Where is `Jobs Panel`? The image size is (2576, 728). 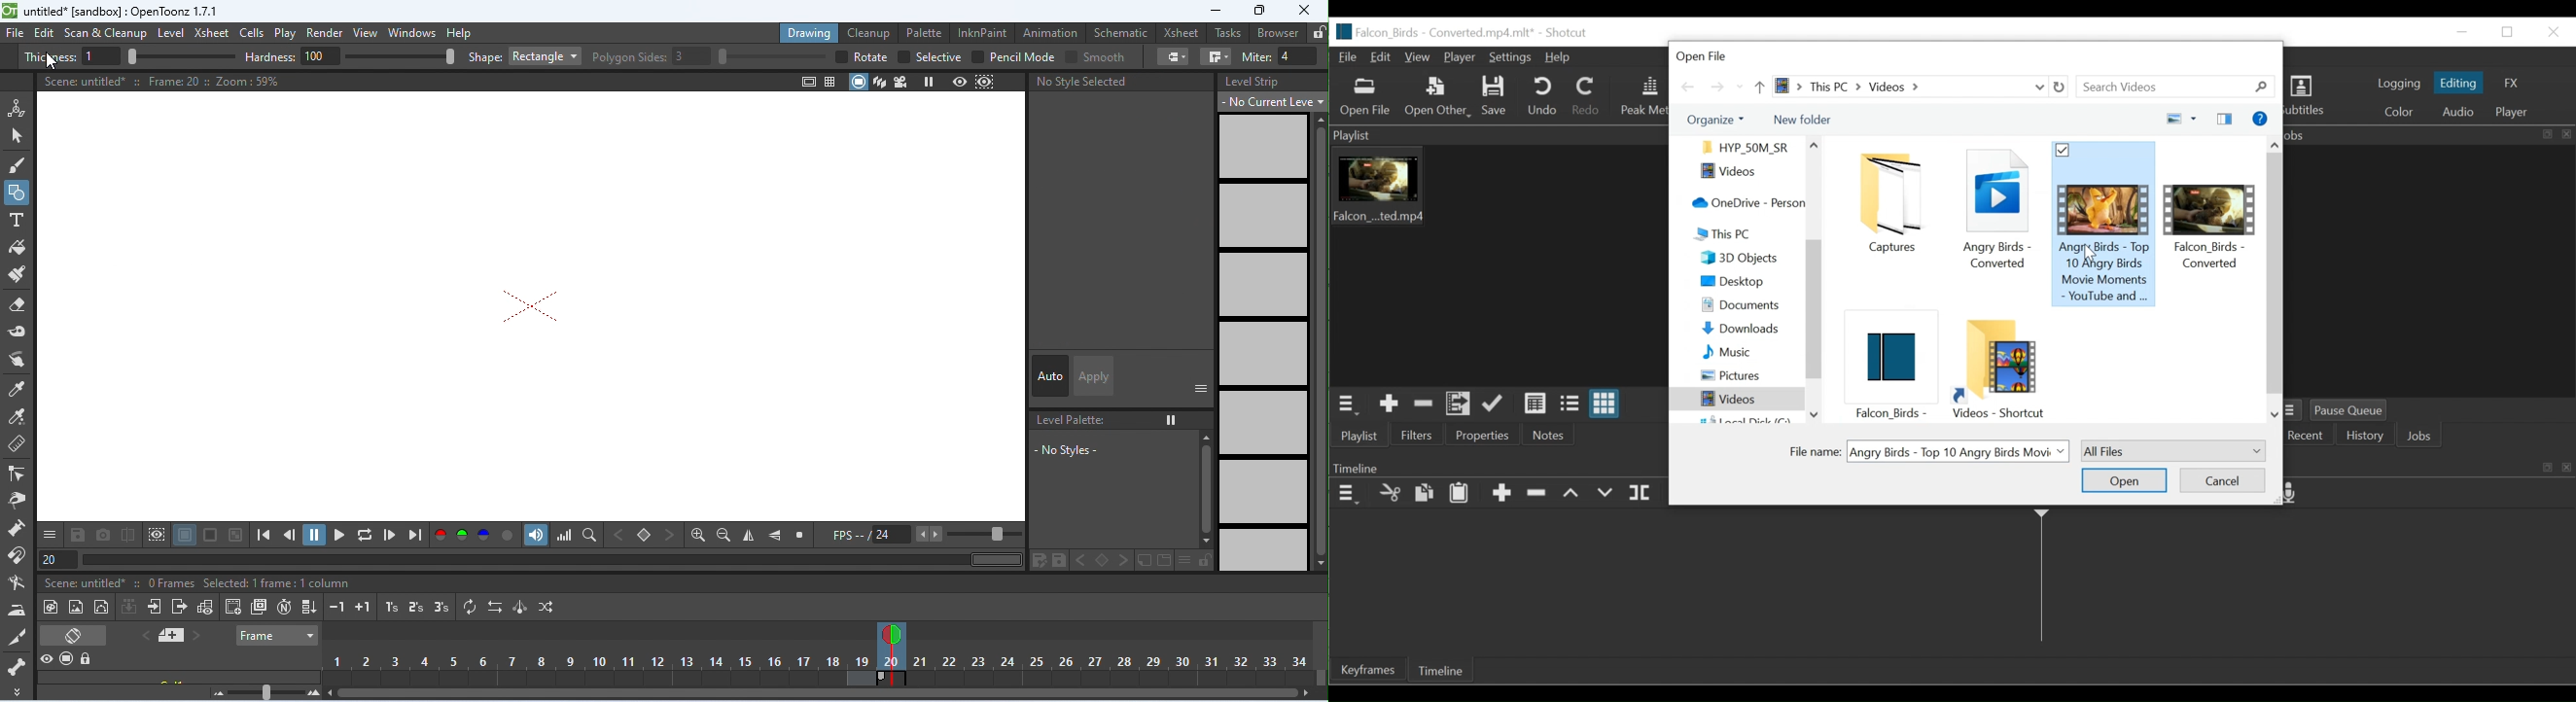
Jobs Panel is located at coordinates (2434, 270).